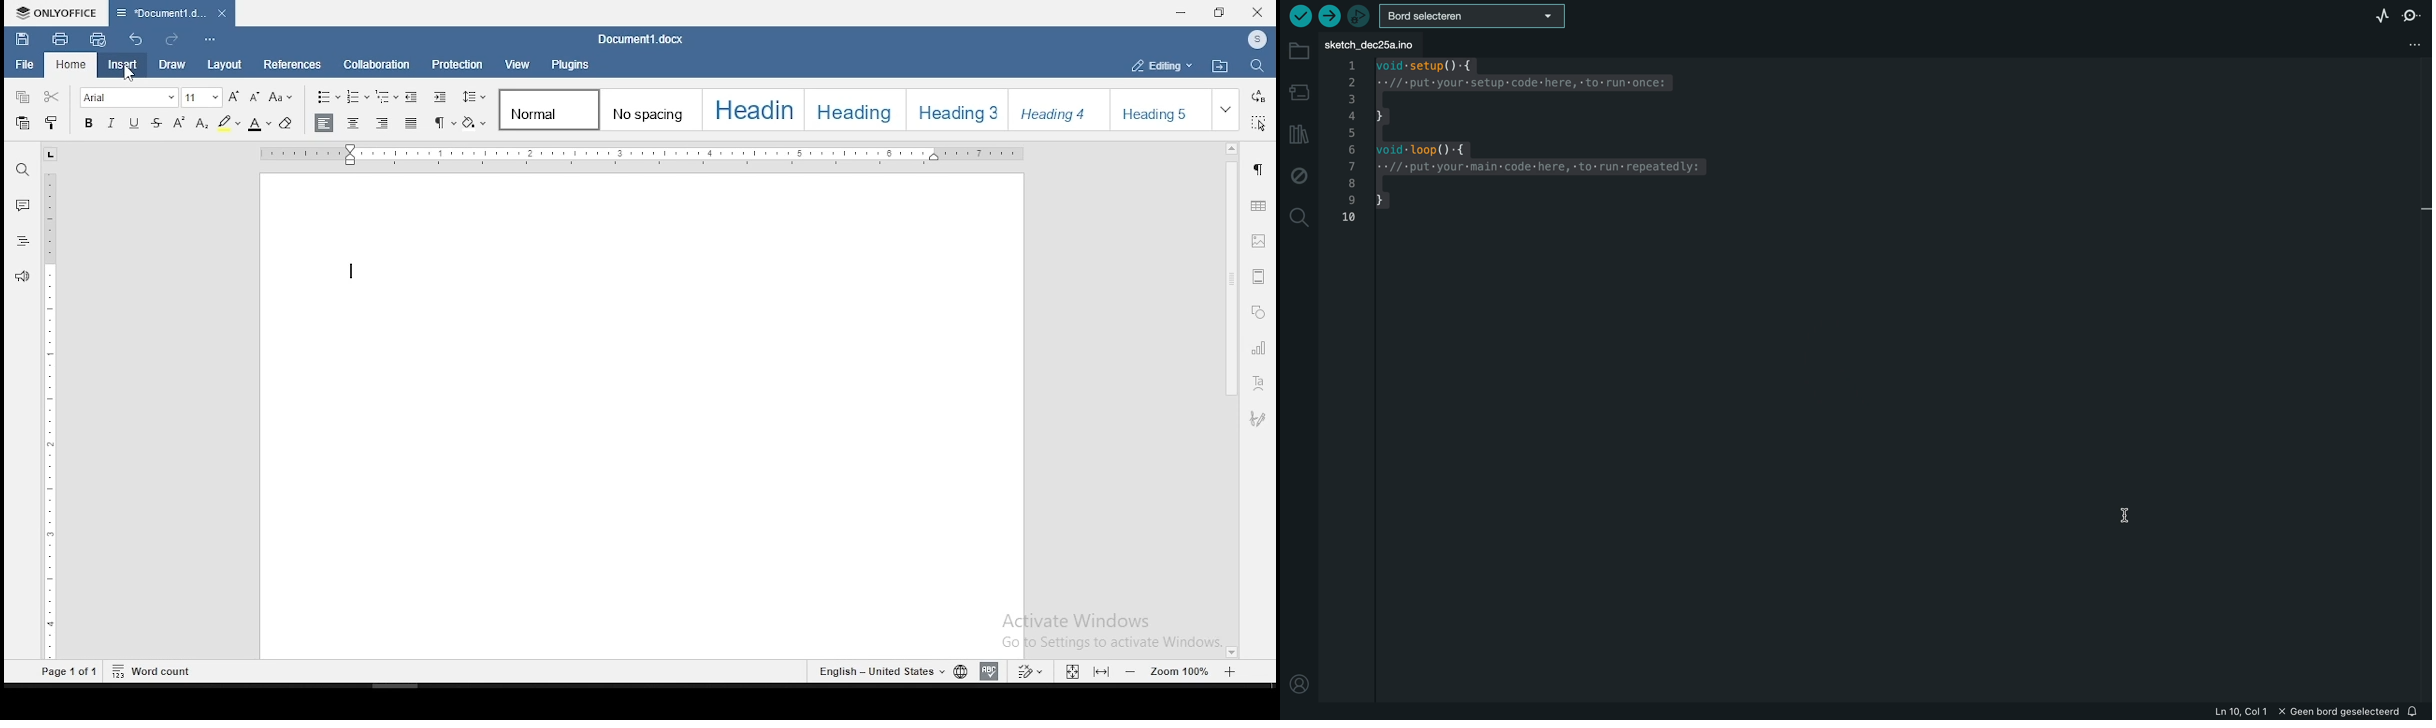 This screenshot has width=2436, height=728. Describe the element at coordinates (1258, 276) in the screenshot. I see `headers & footers` at that location.